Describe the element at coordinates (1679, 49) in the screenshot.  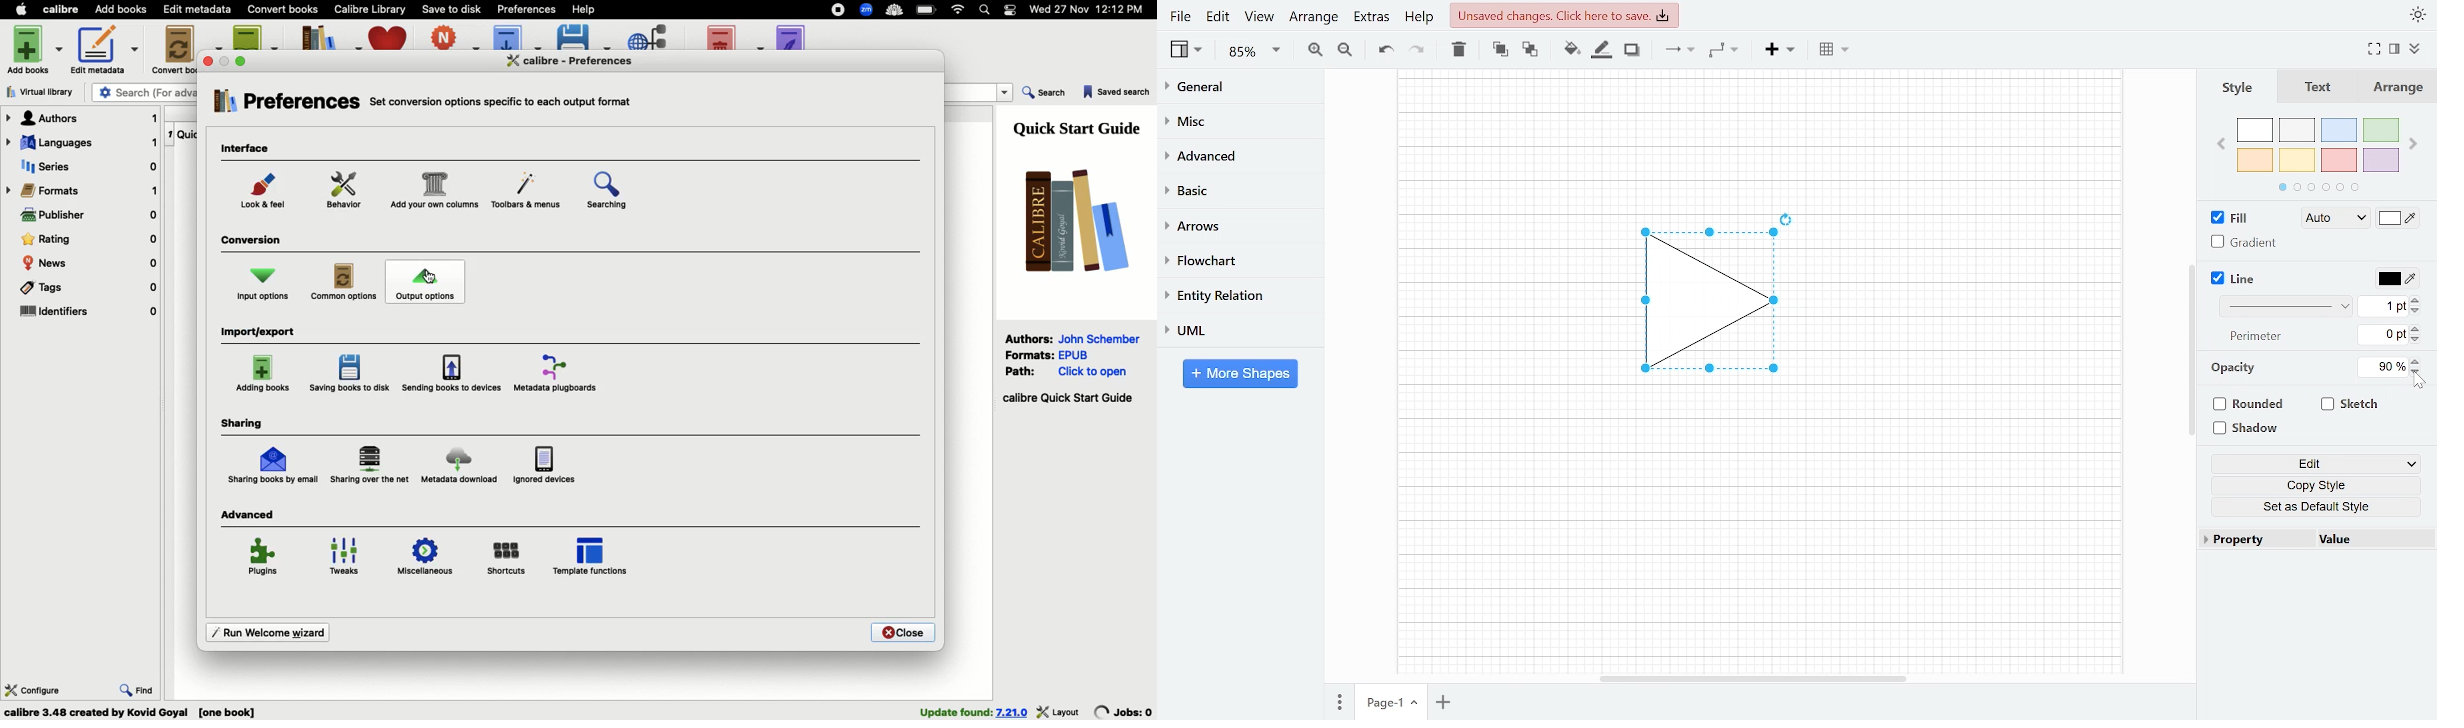
I see `Connection` at that location.